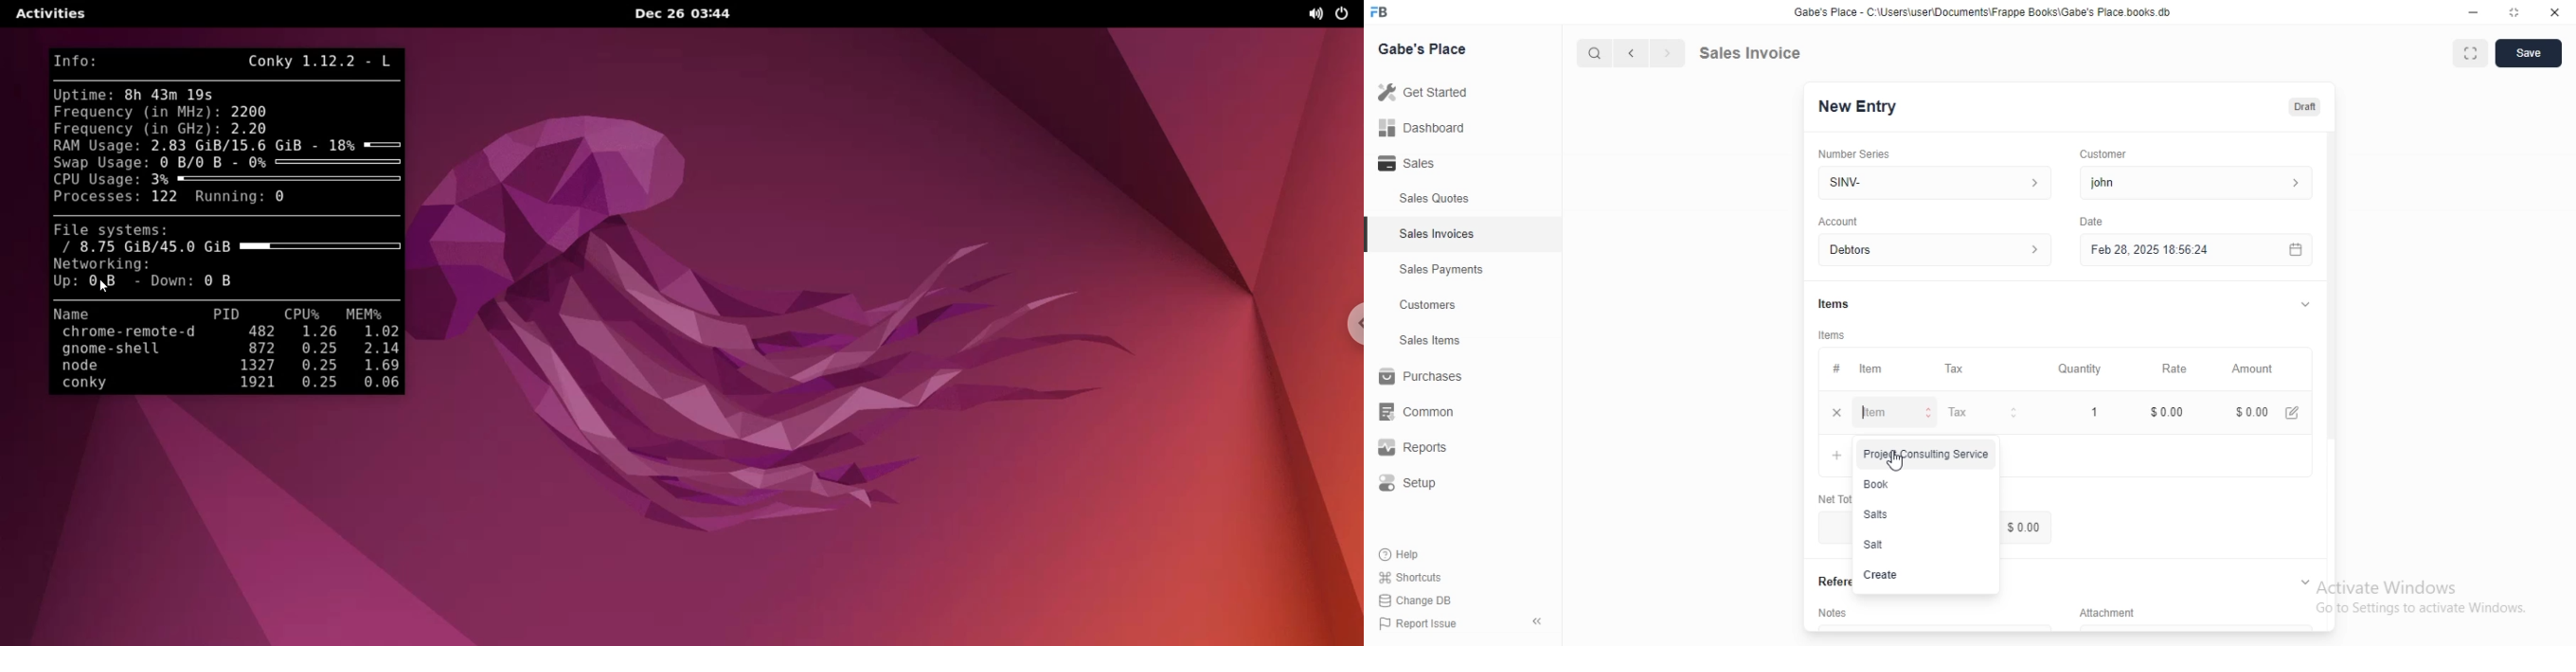 Image resolution: width=2576 pixels, height=672 pixels. What do you see at coordinates (2465, 14) in the screenshot?
I see `minimize` at bounding box center [2465, 14].